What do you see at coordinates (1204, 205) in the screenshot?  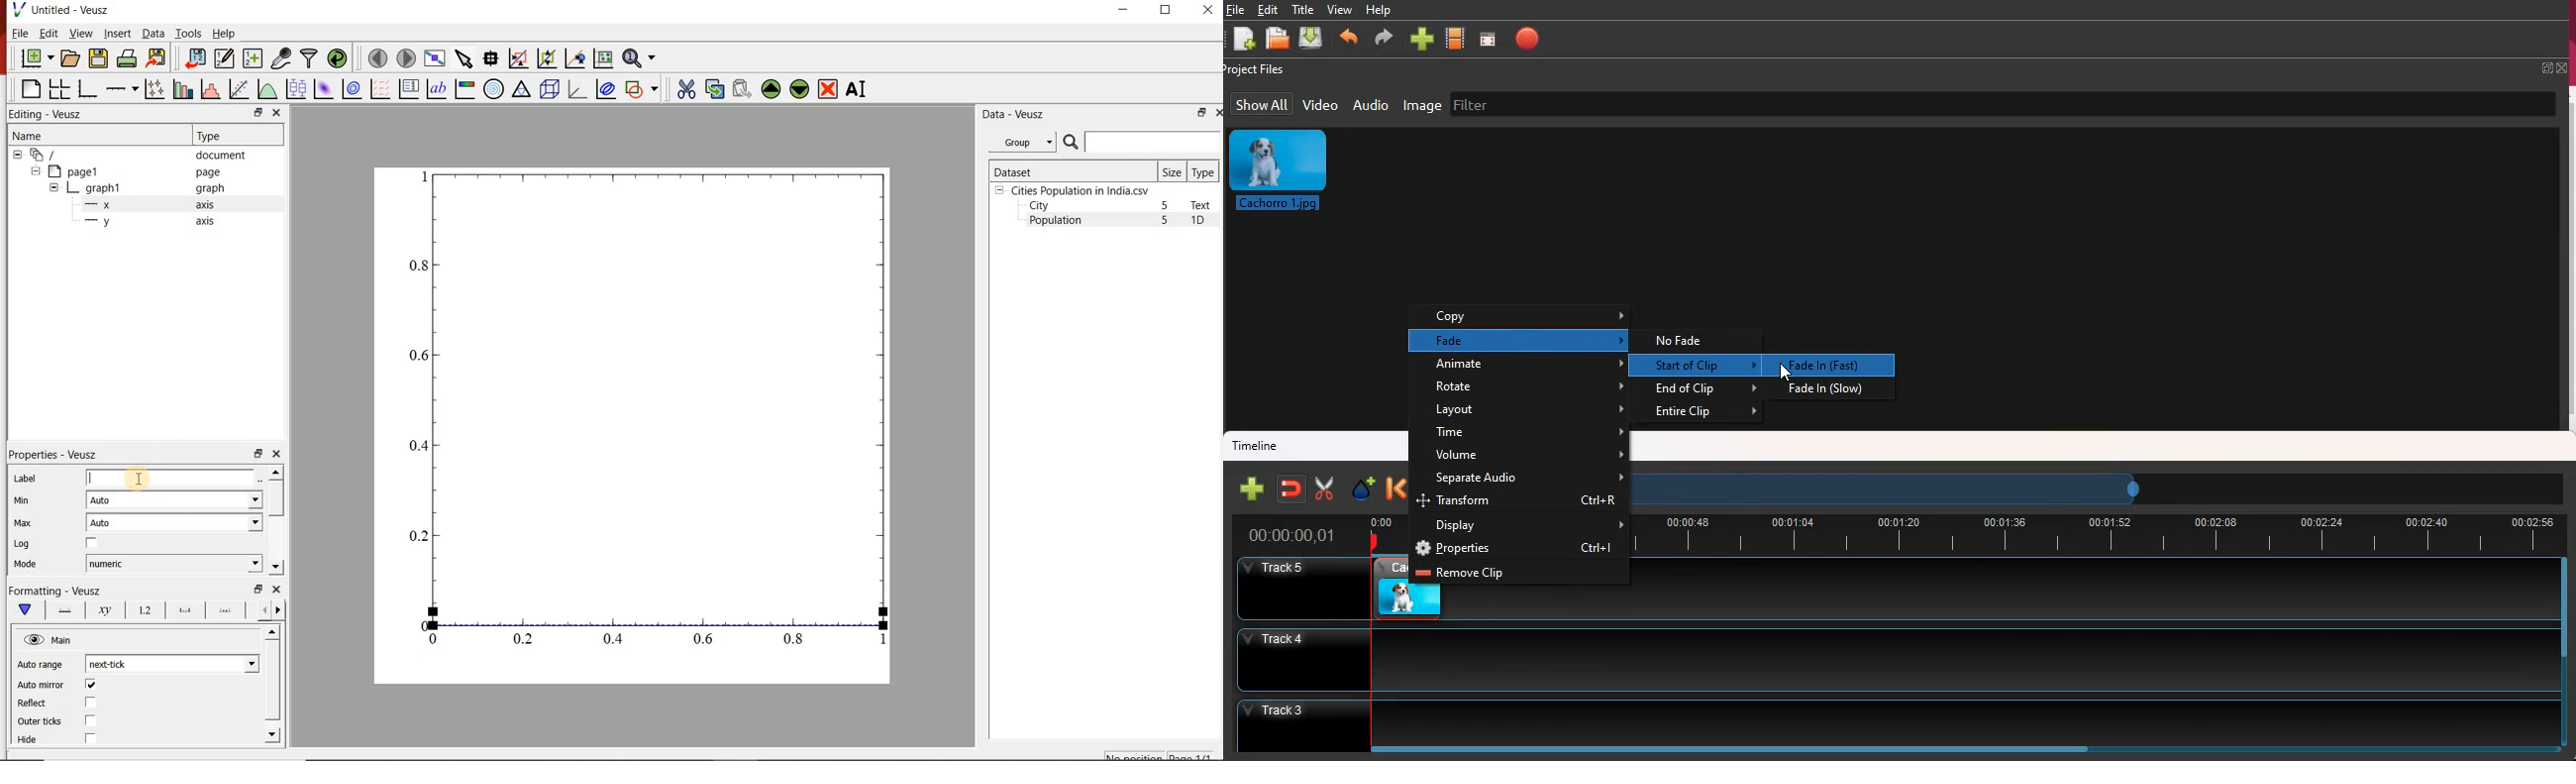 I see `Text` at bounding box center [1204, 205].